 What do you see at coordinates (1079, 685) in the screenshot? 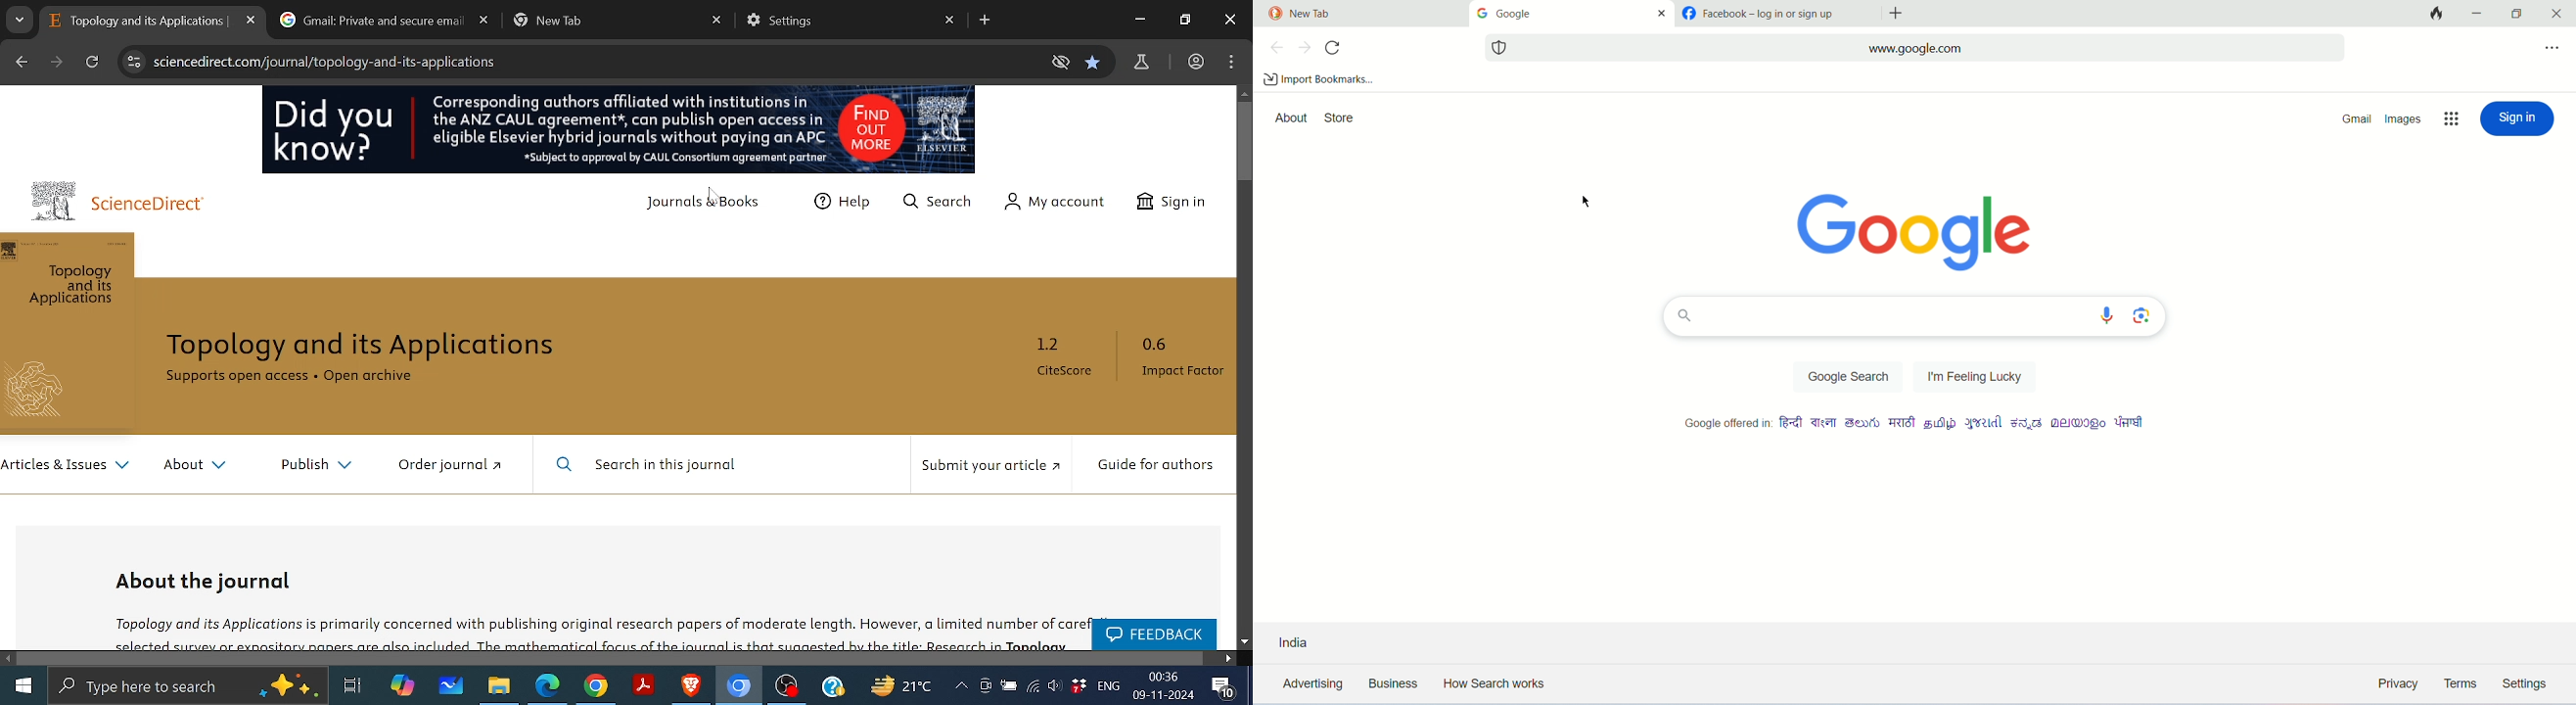
I see `dropbox` at bounding box center [1079, 685].